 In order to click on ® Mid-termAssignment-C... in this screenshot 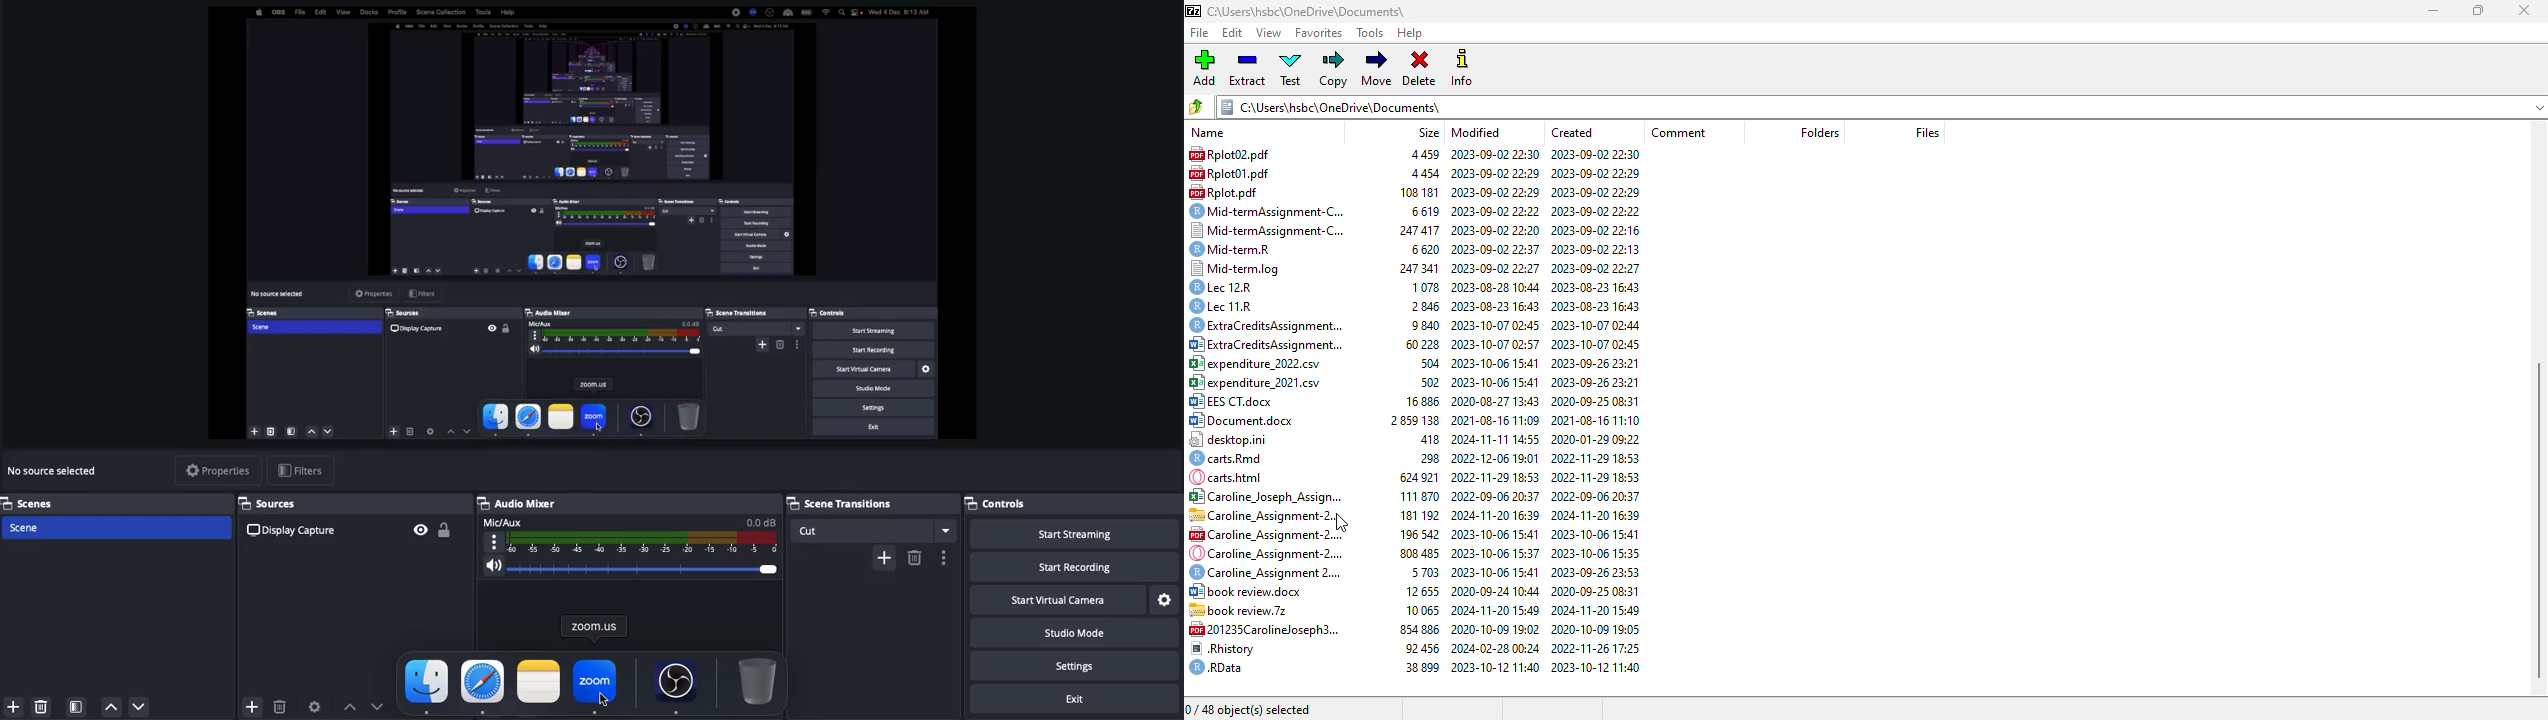, I will do `click(1274, 210)`.